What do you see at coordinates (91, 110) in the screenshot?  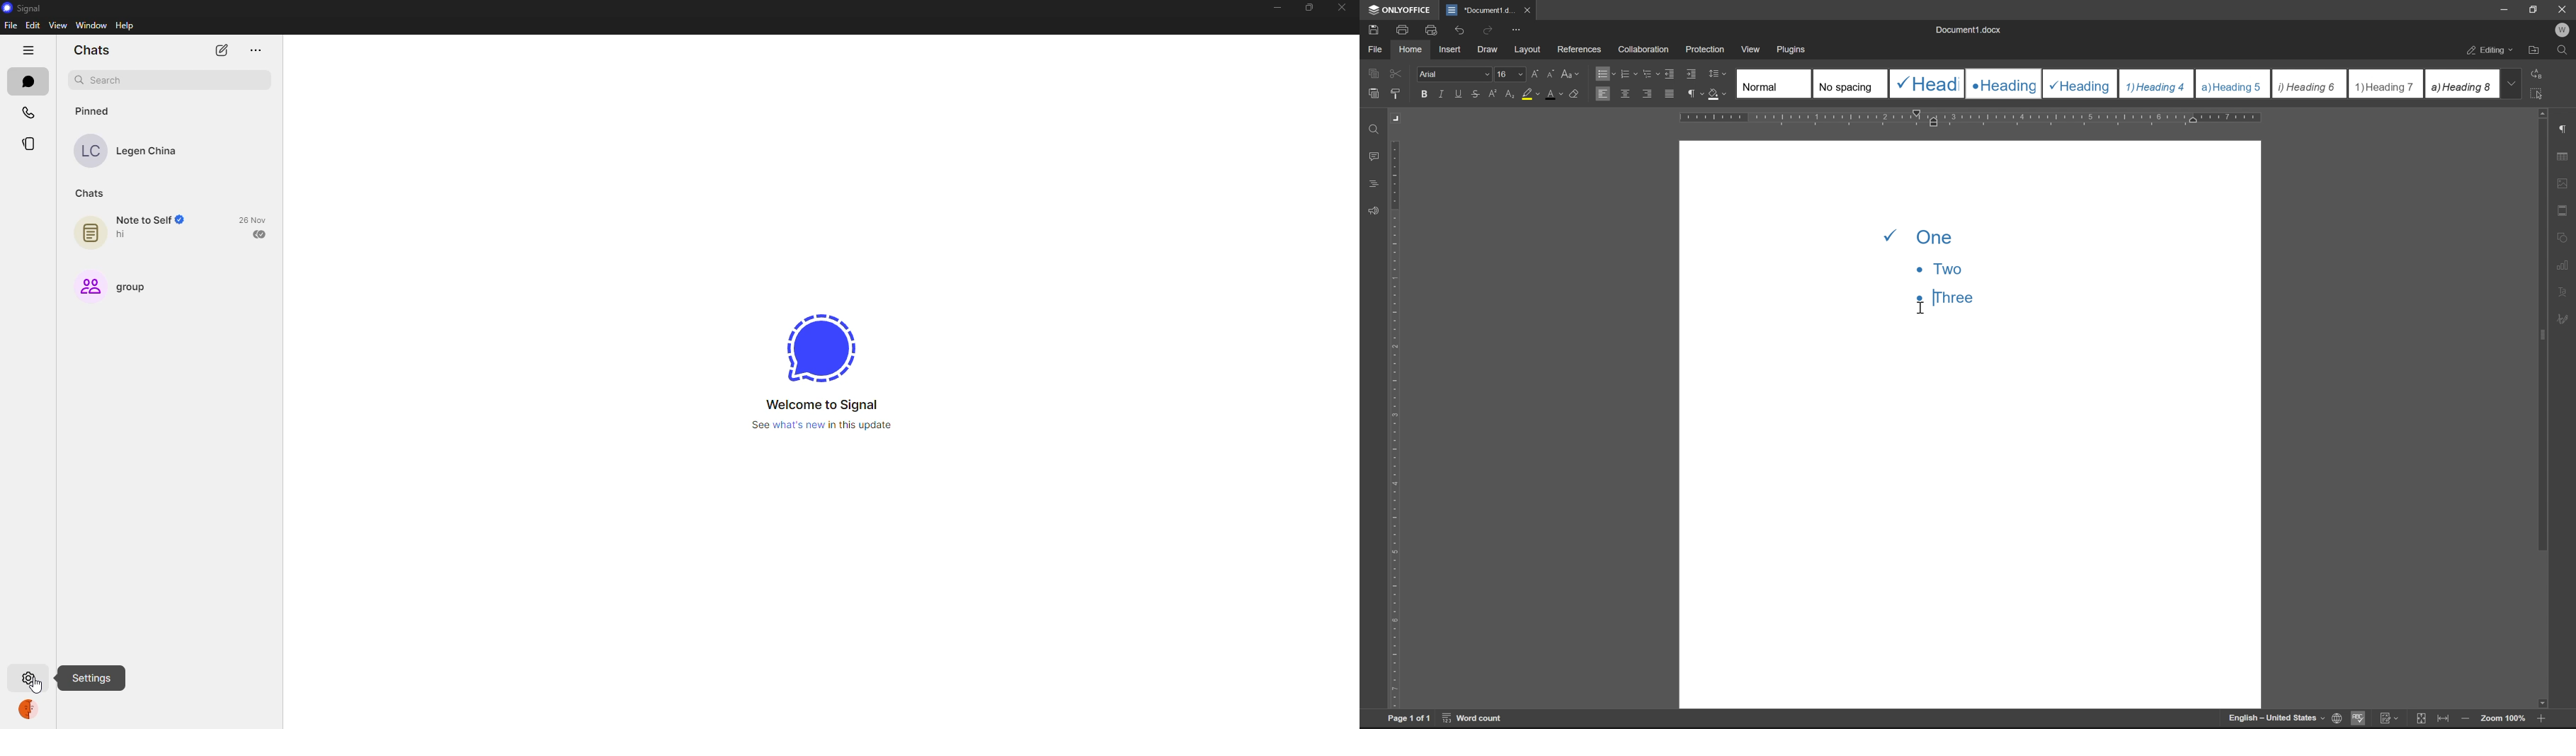 I see `pinned` at bounding box center [91, 110].